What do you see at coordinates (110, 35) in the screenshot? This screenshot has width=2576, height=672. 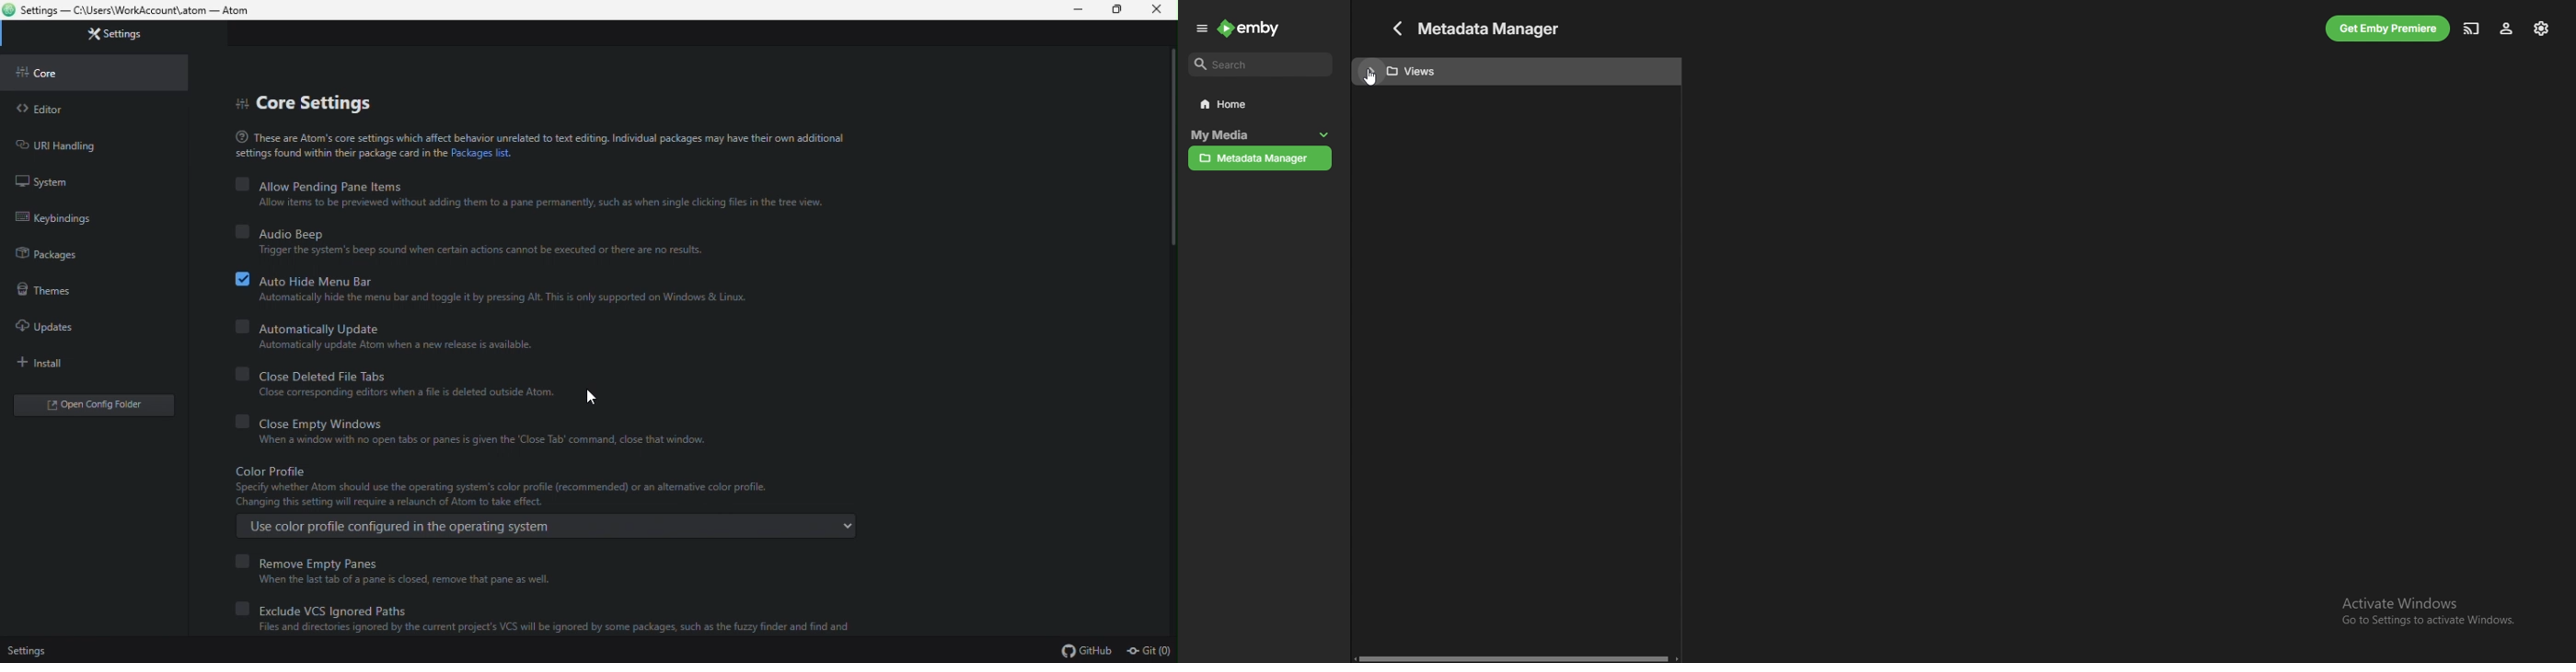 I see `Settings` at bounding box center [110, 35].